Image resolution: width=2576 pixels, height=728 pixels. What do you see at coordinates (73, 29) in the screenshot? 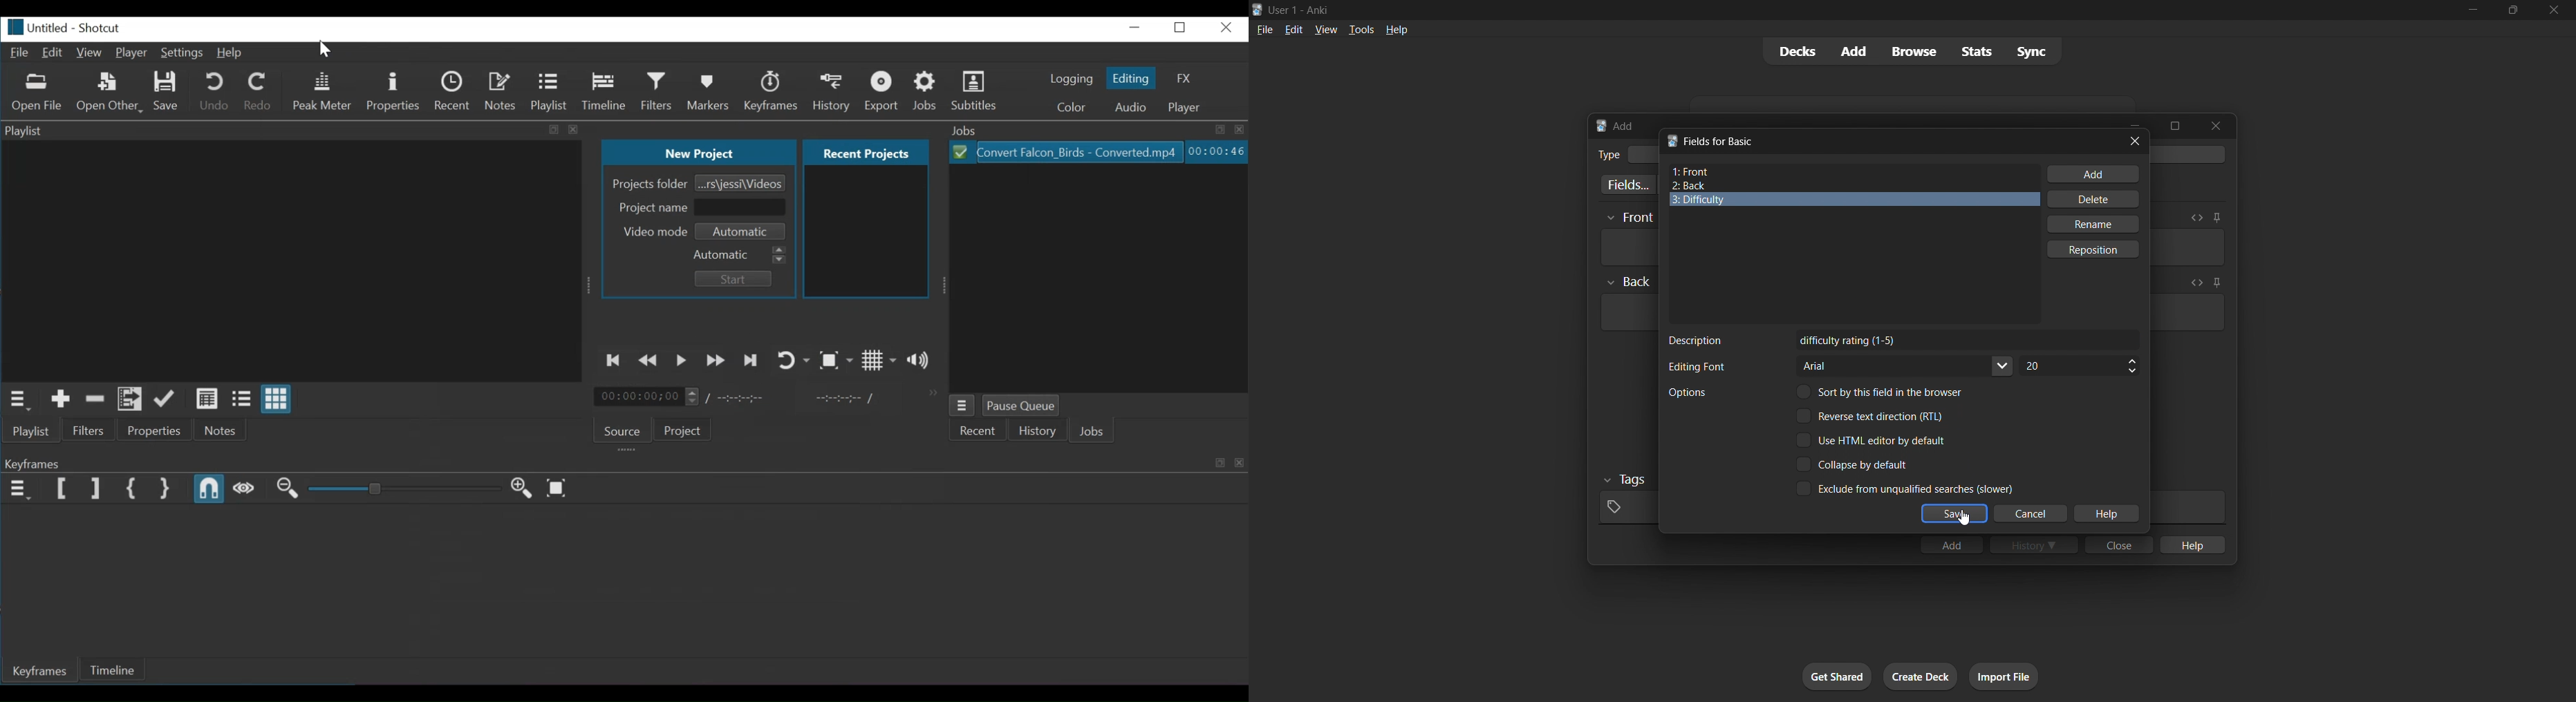
I see `Untitled-Shortcut(File details)` at bounding box center [73, 29].